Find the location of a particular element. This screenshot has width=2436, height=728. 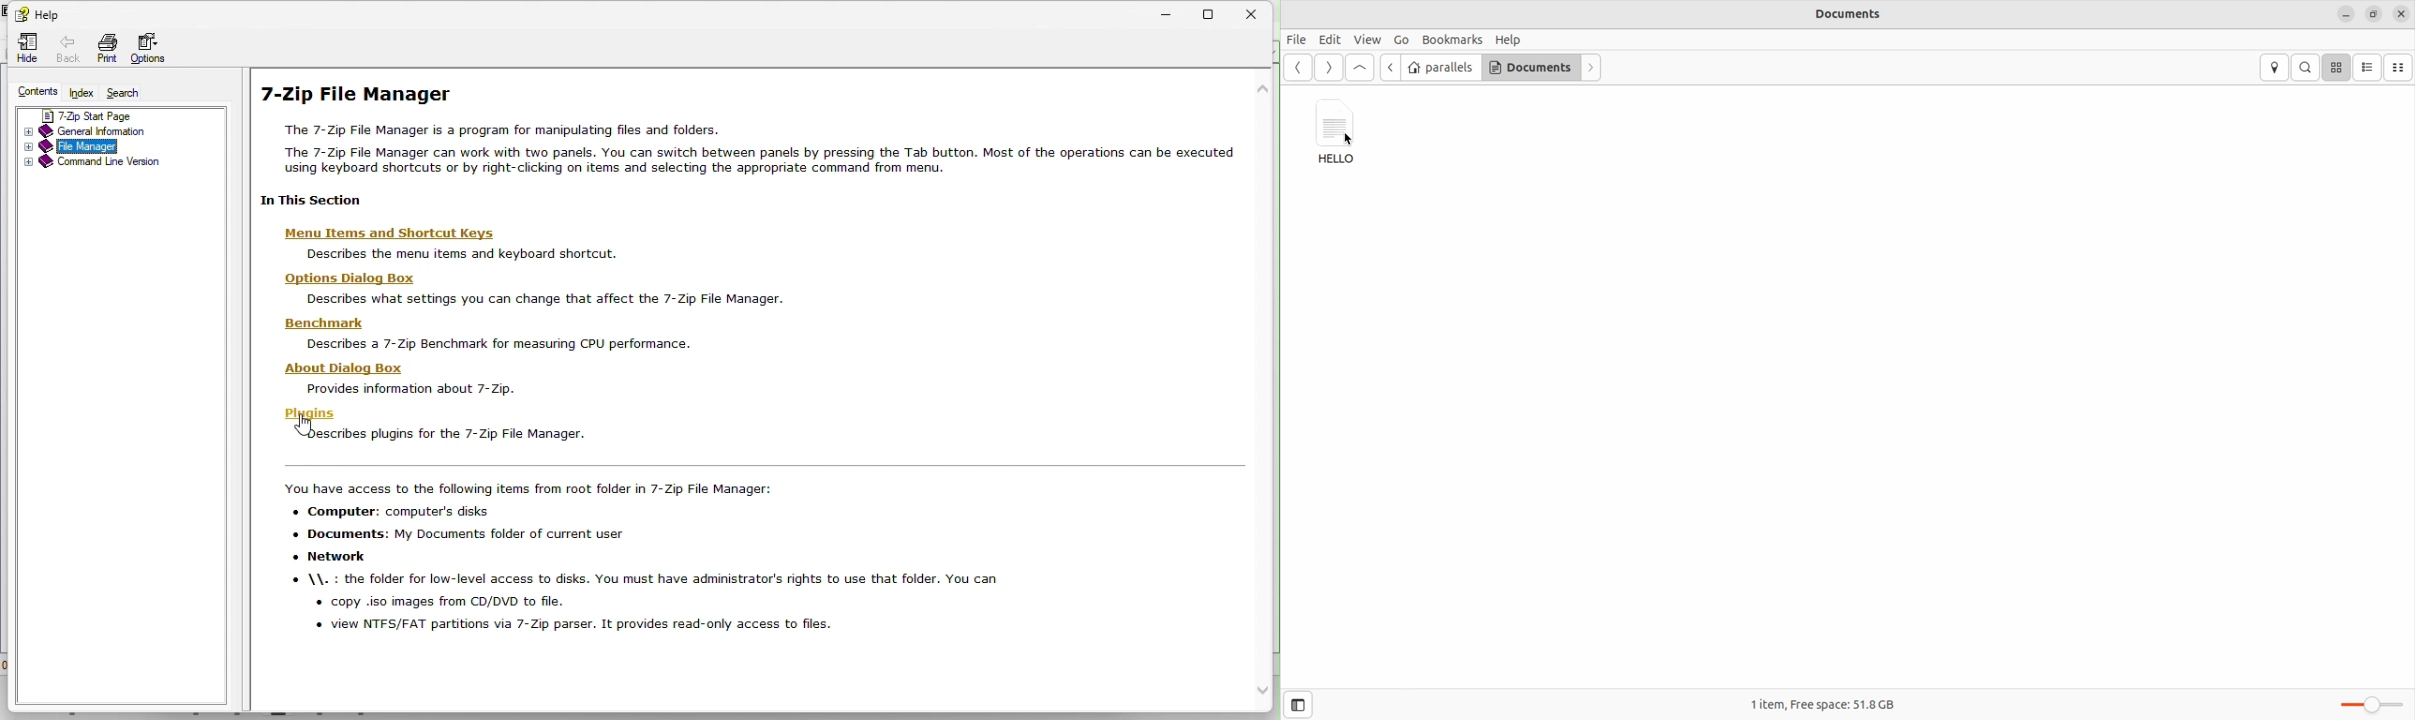

Search is located at coordinates (2308, 68).